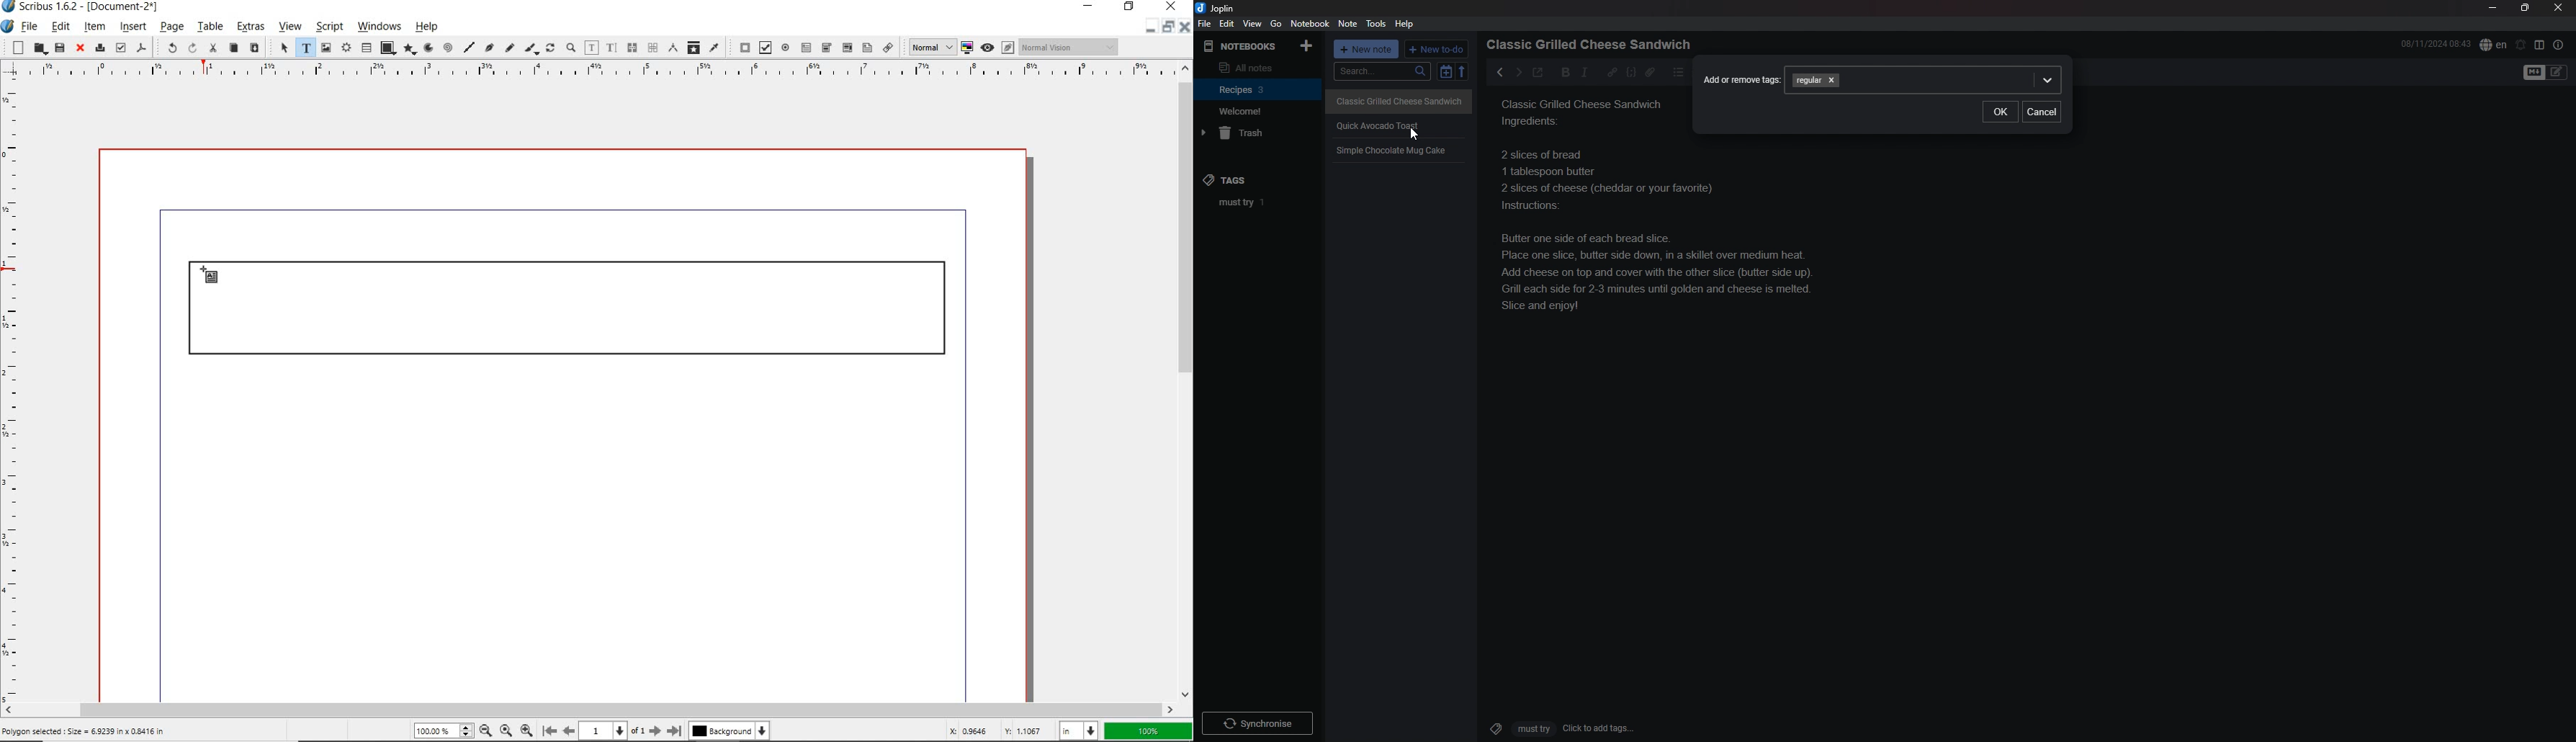  I want to click on add or remove tags, so click(1740, 79).